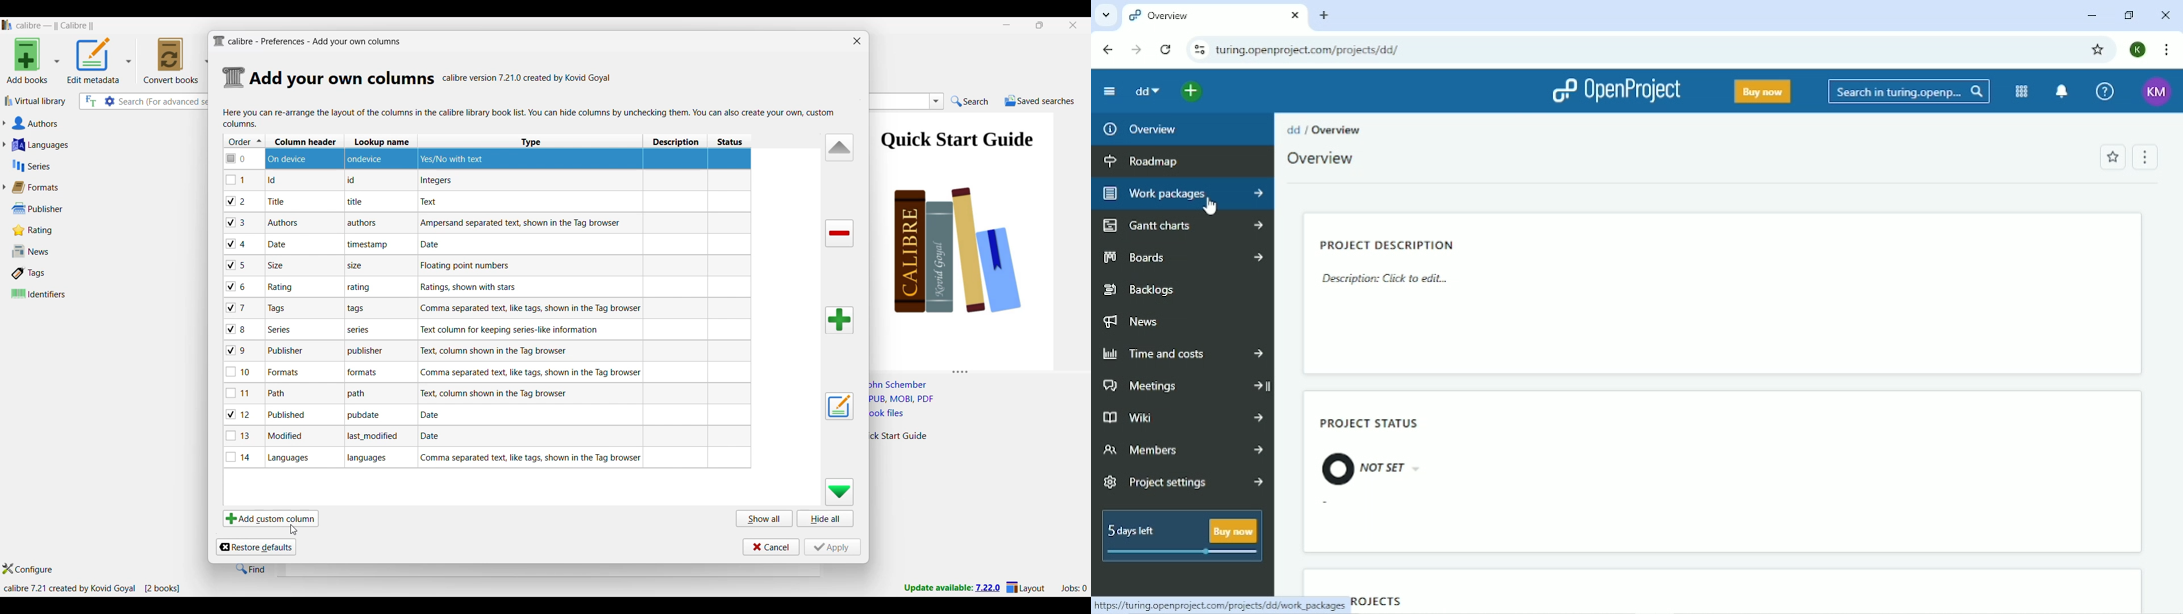 The width and height of the screenshot is (2184, 616). I want to click on Type column, so click(530, 141).